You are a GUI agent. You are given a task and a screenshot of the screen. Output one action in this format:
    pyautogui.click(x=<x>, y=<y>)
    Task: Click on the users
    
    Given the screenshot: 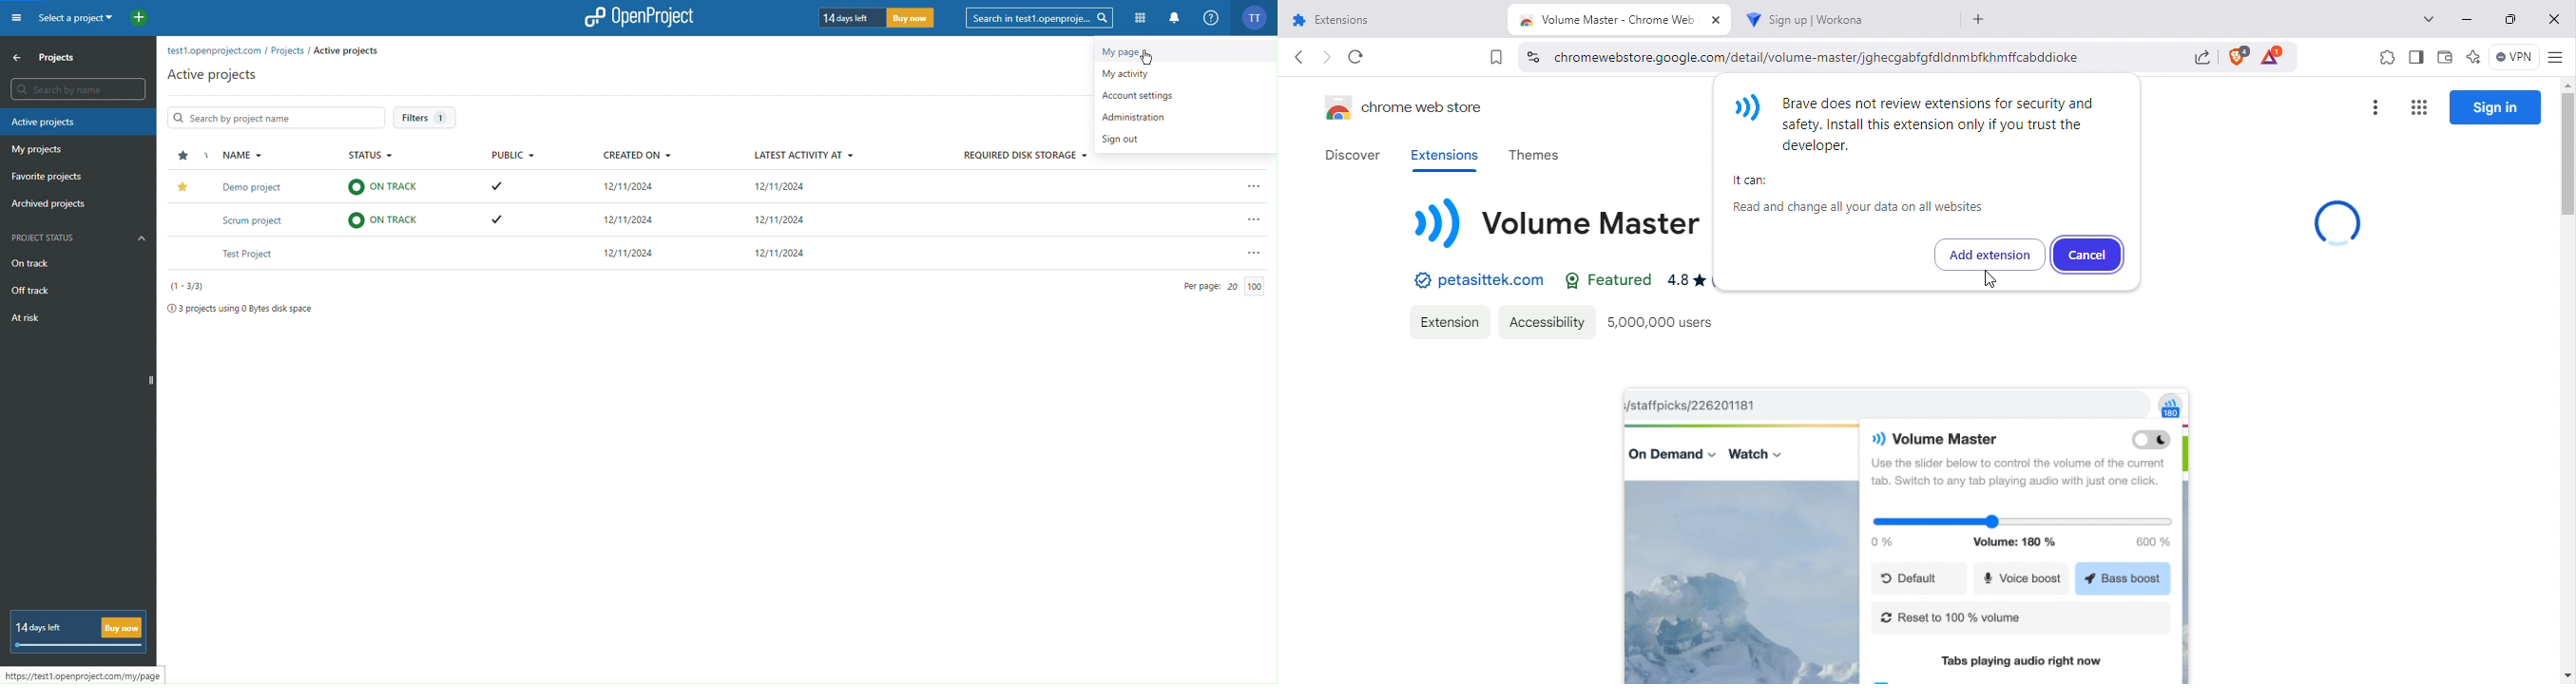 What is the action you would take?
    pyautogui.click(x=1663, y=321)
    